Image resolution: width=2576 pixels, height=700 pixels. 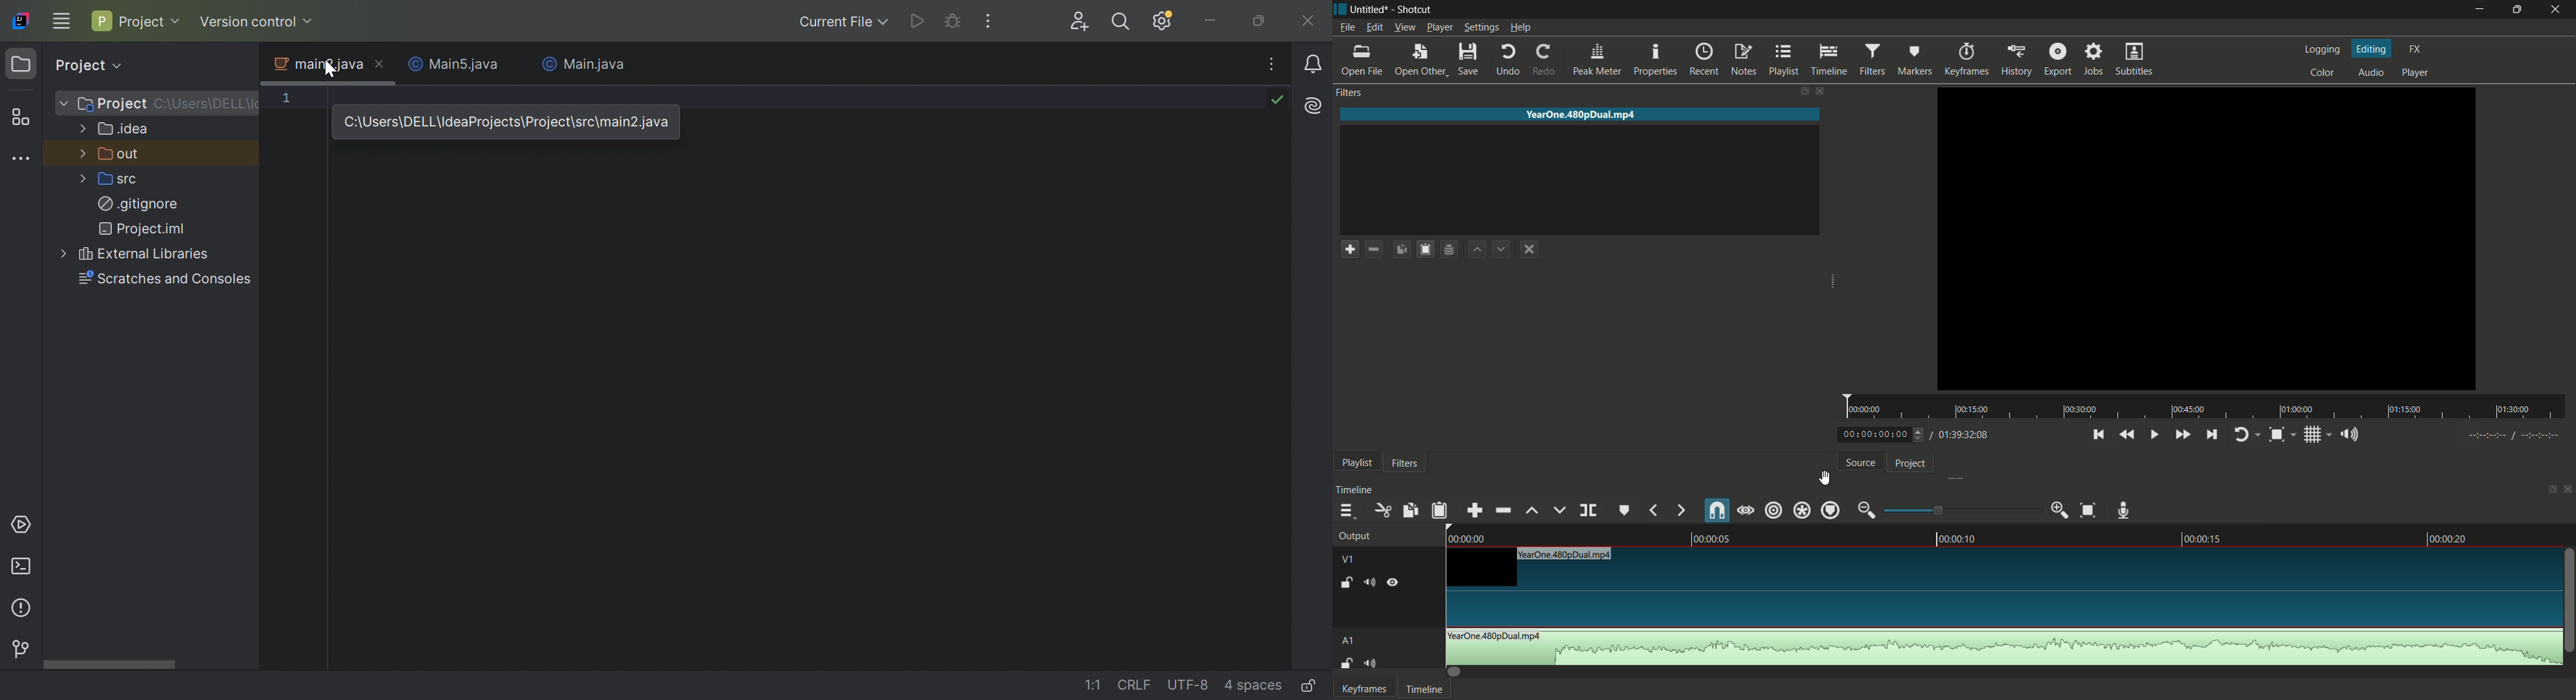 What do you see at coordinates (1349, 250) in the screenshot?
I see `add a filter` at bounding box center [1349, 250].